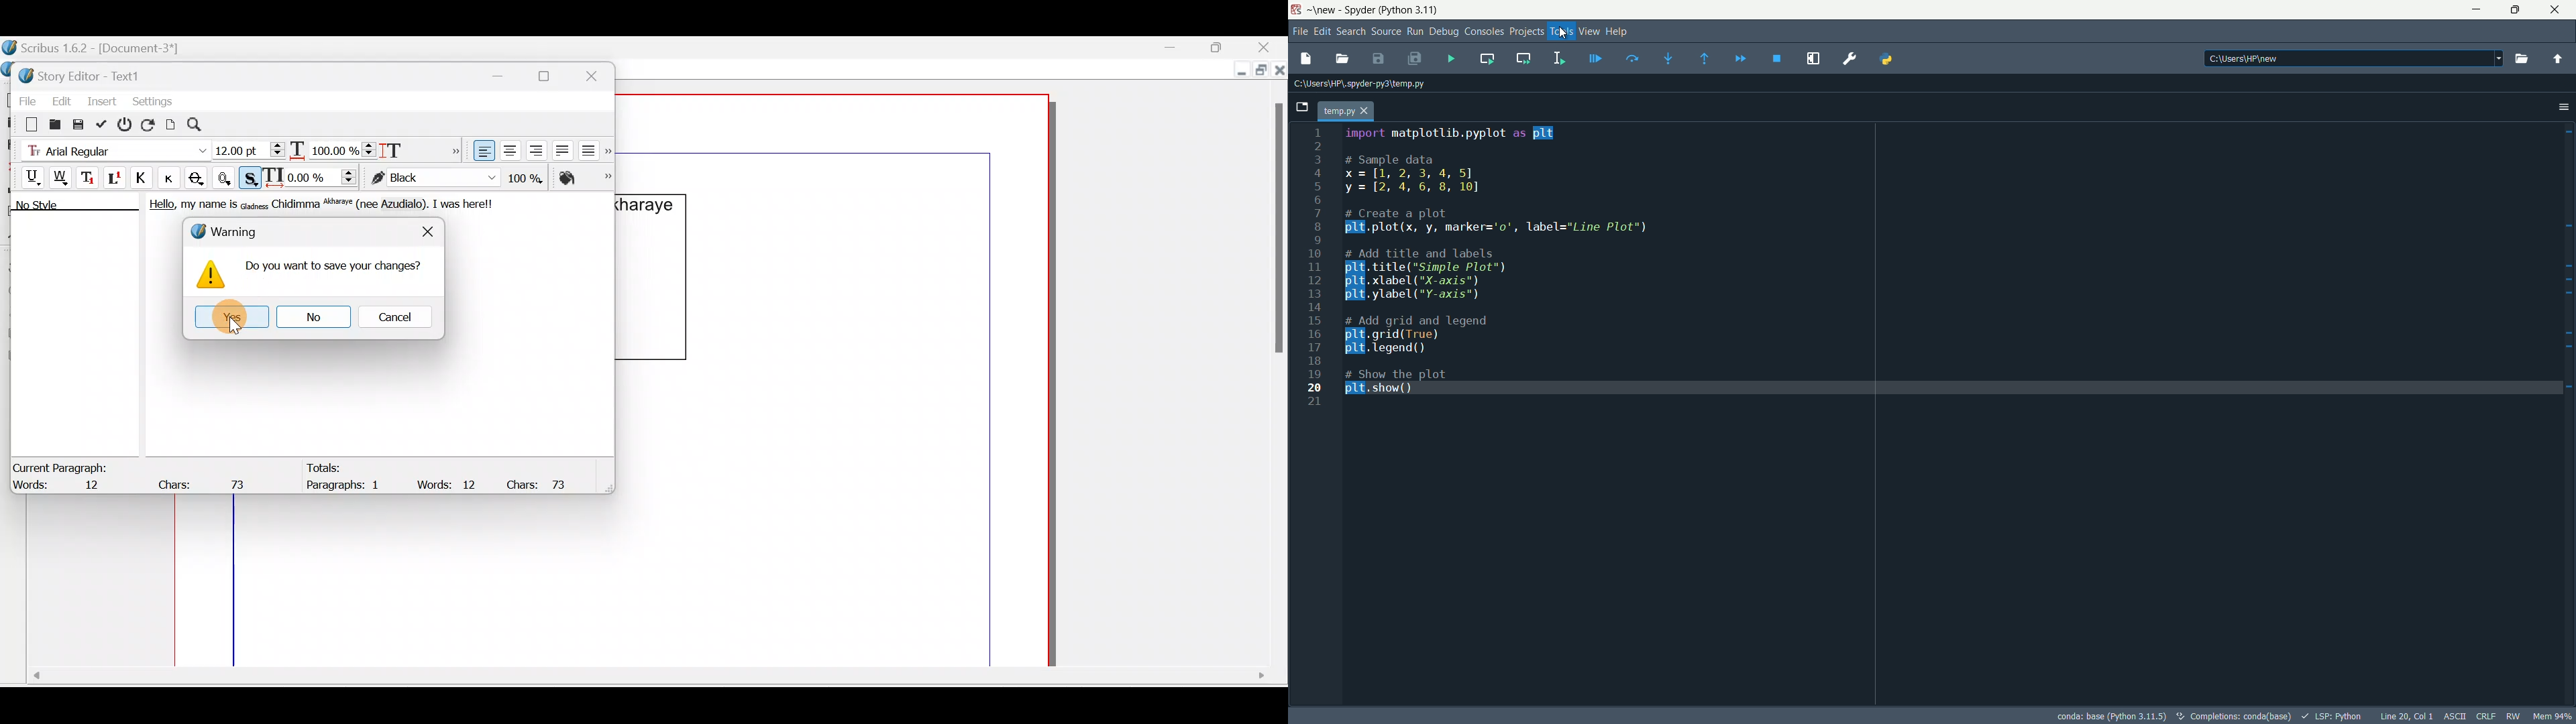 This screenshot has width=2576, height=728. What do you see at coordinates (1317, 266) in the screenshot?
I see `line numbers` at bounding box center [1317, 266].